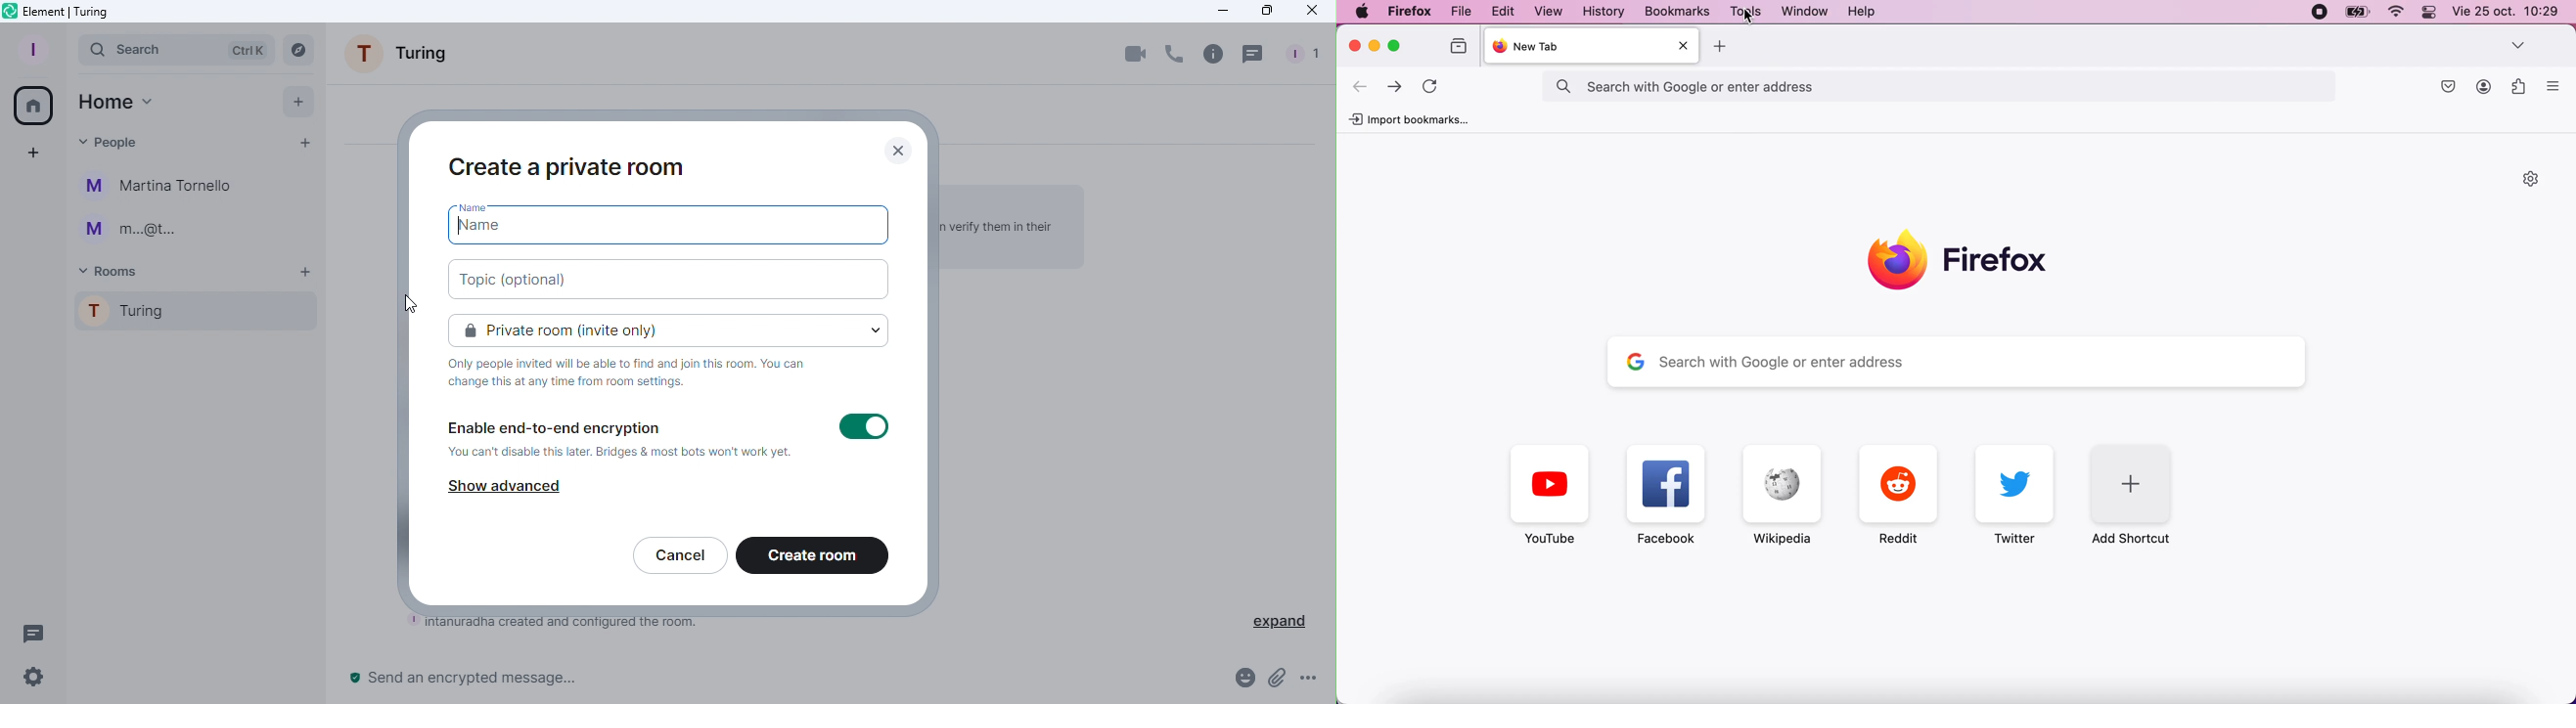 The height and width of the screenshot is (728, 2576). Describe the element at coordinates (1218, 11) in the screenshot. I see `Minimize` at that location.